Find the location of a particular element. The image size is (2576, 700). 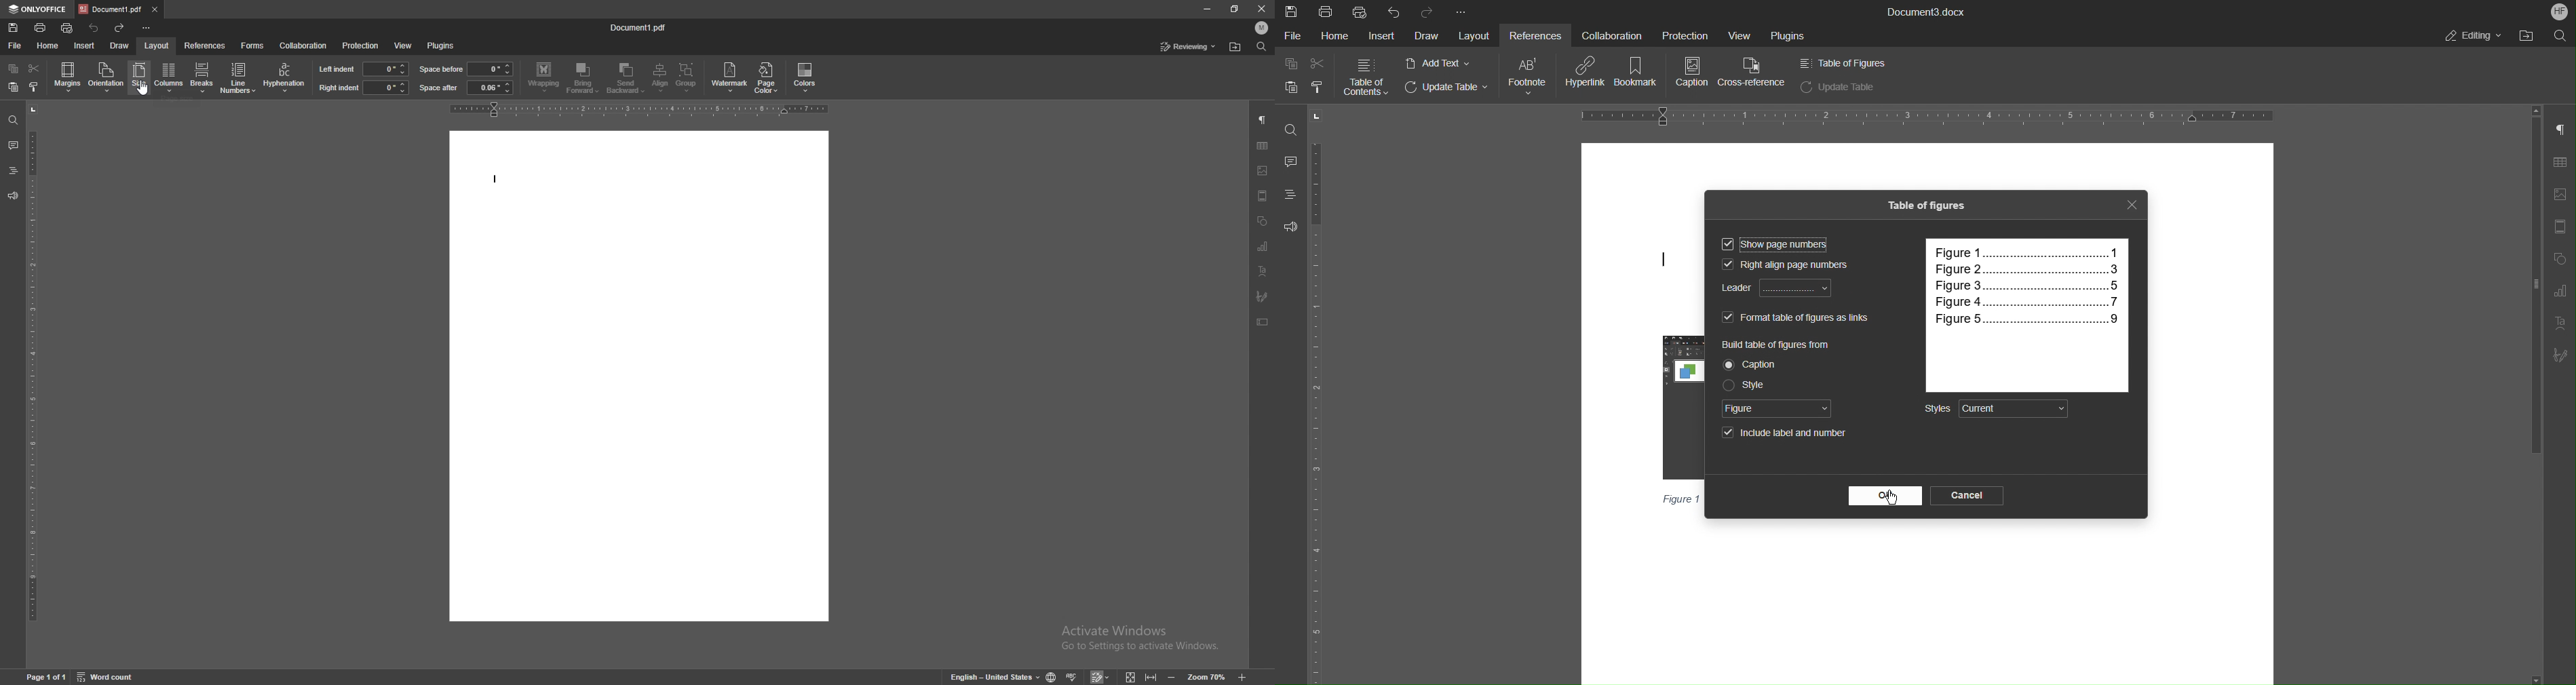

Add Text is located at coordinates (1439, 63).